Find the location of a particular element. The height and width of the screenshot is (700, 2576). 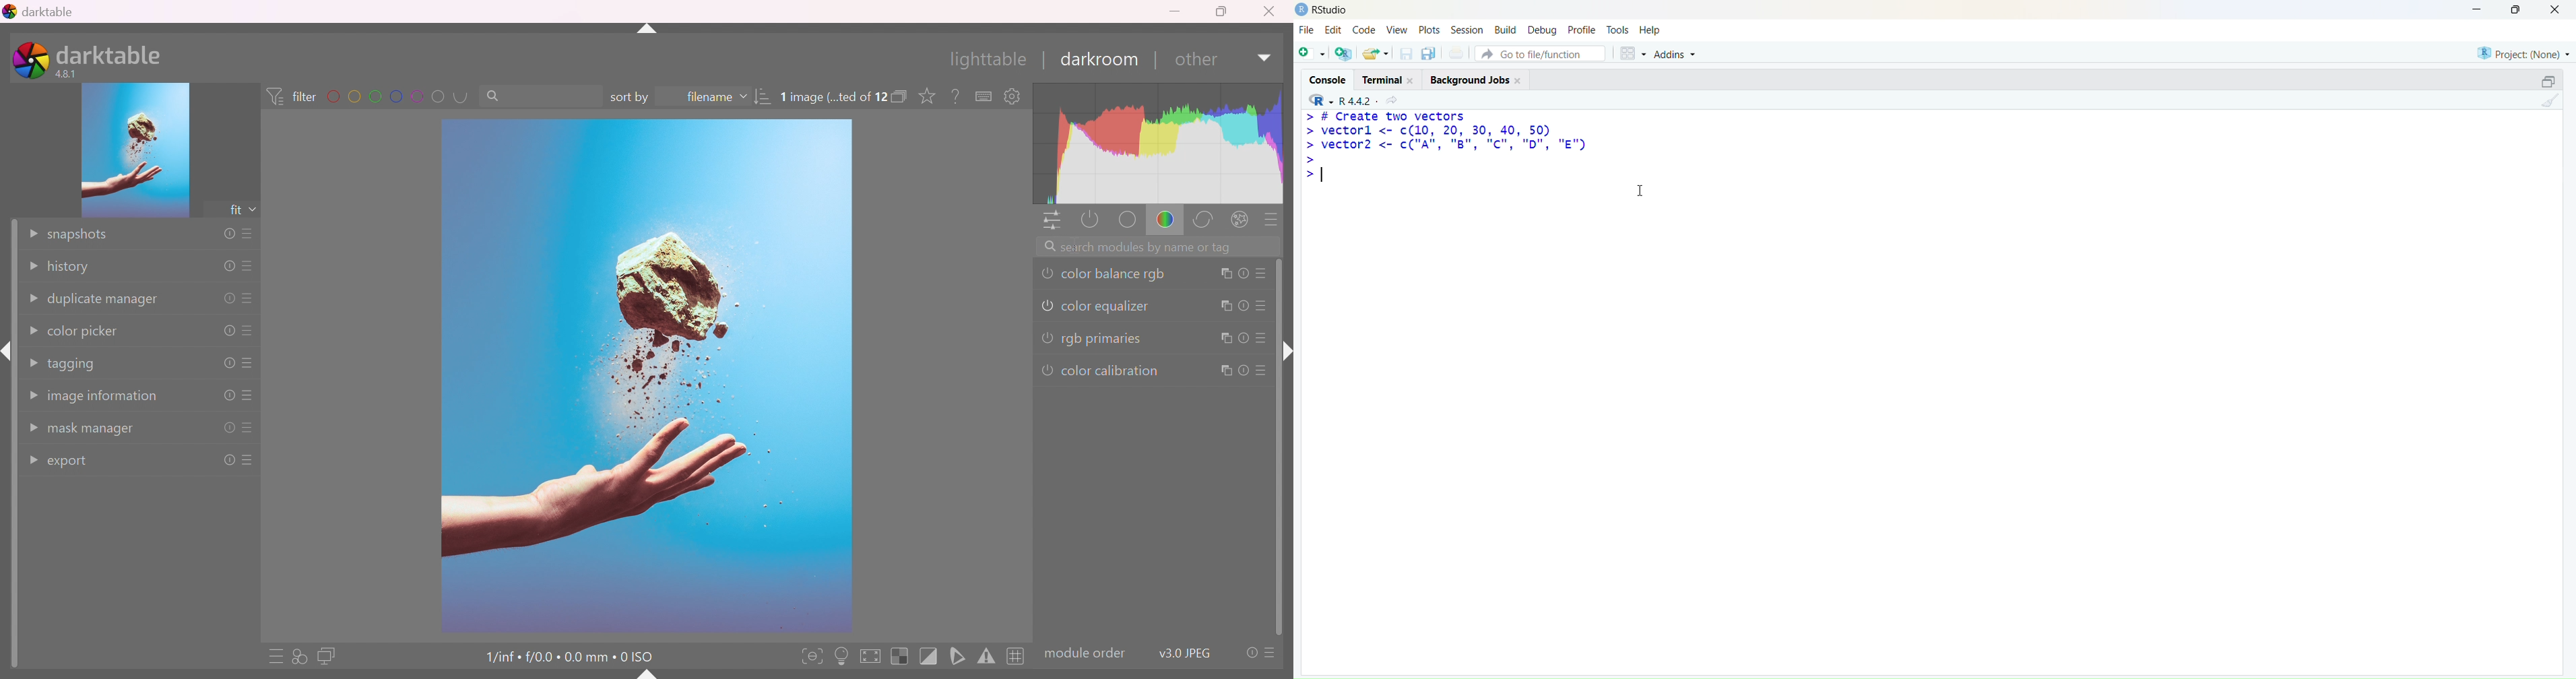

darktable is located at coordinates (42, 11).